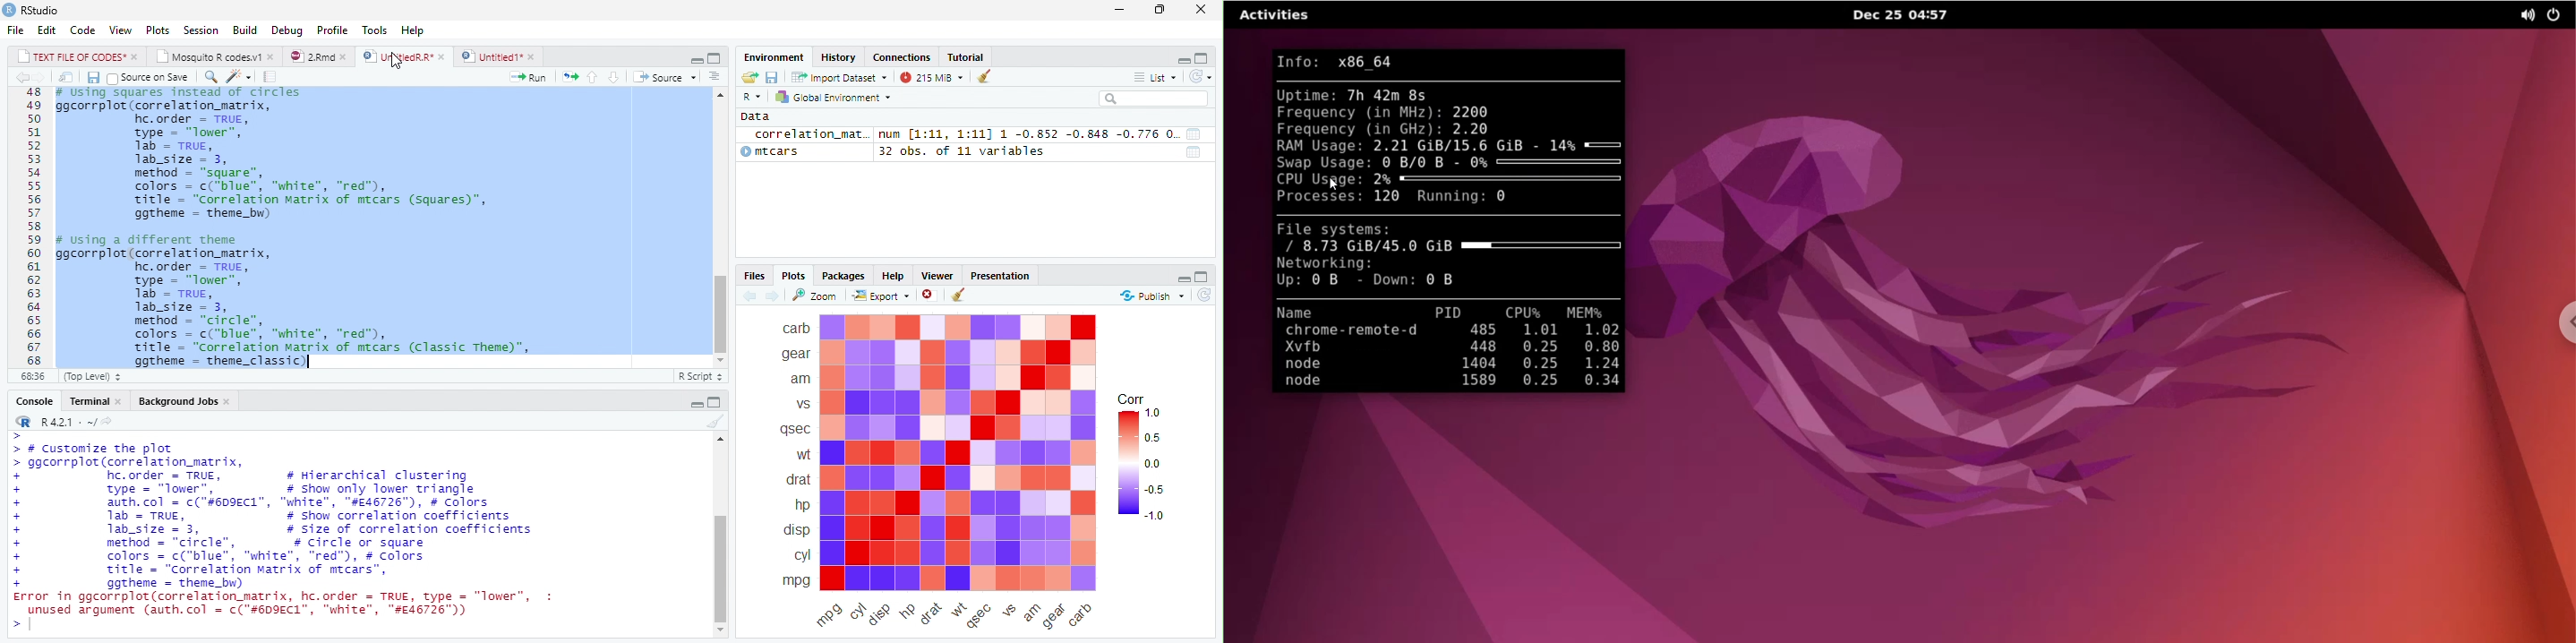  What do you see at coordinates (1184, 279) in the screenshot?
I see `hide r script` at bounding box center [1184, 279].